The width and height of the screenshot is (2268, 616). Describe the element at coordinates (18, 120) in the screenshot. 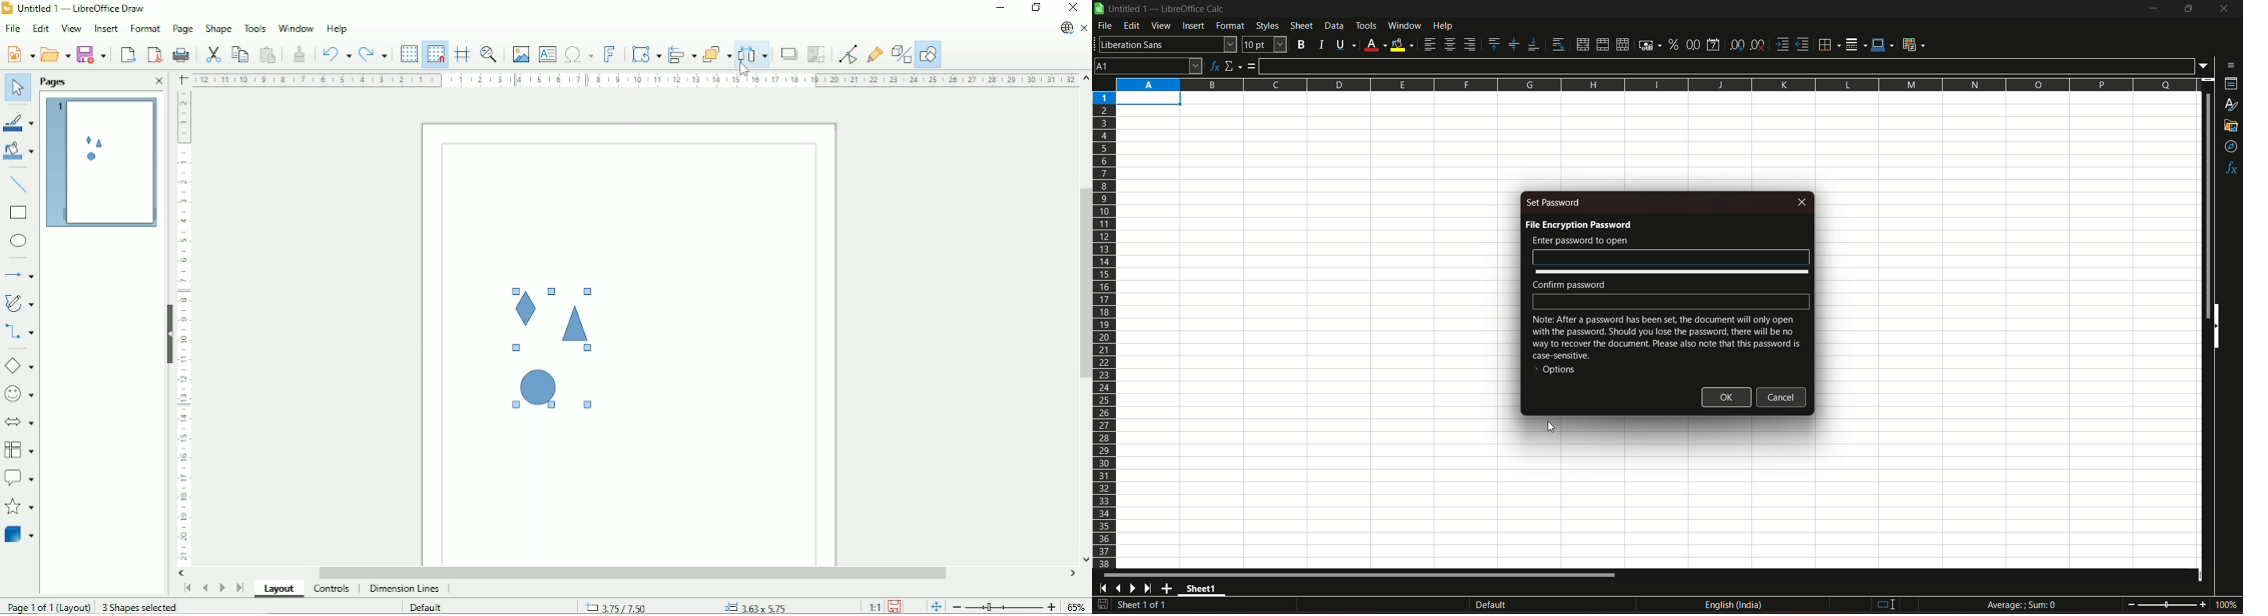

I see `Line color` at that location.